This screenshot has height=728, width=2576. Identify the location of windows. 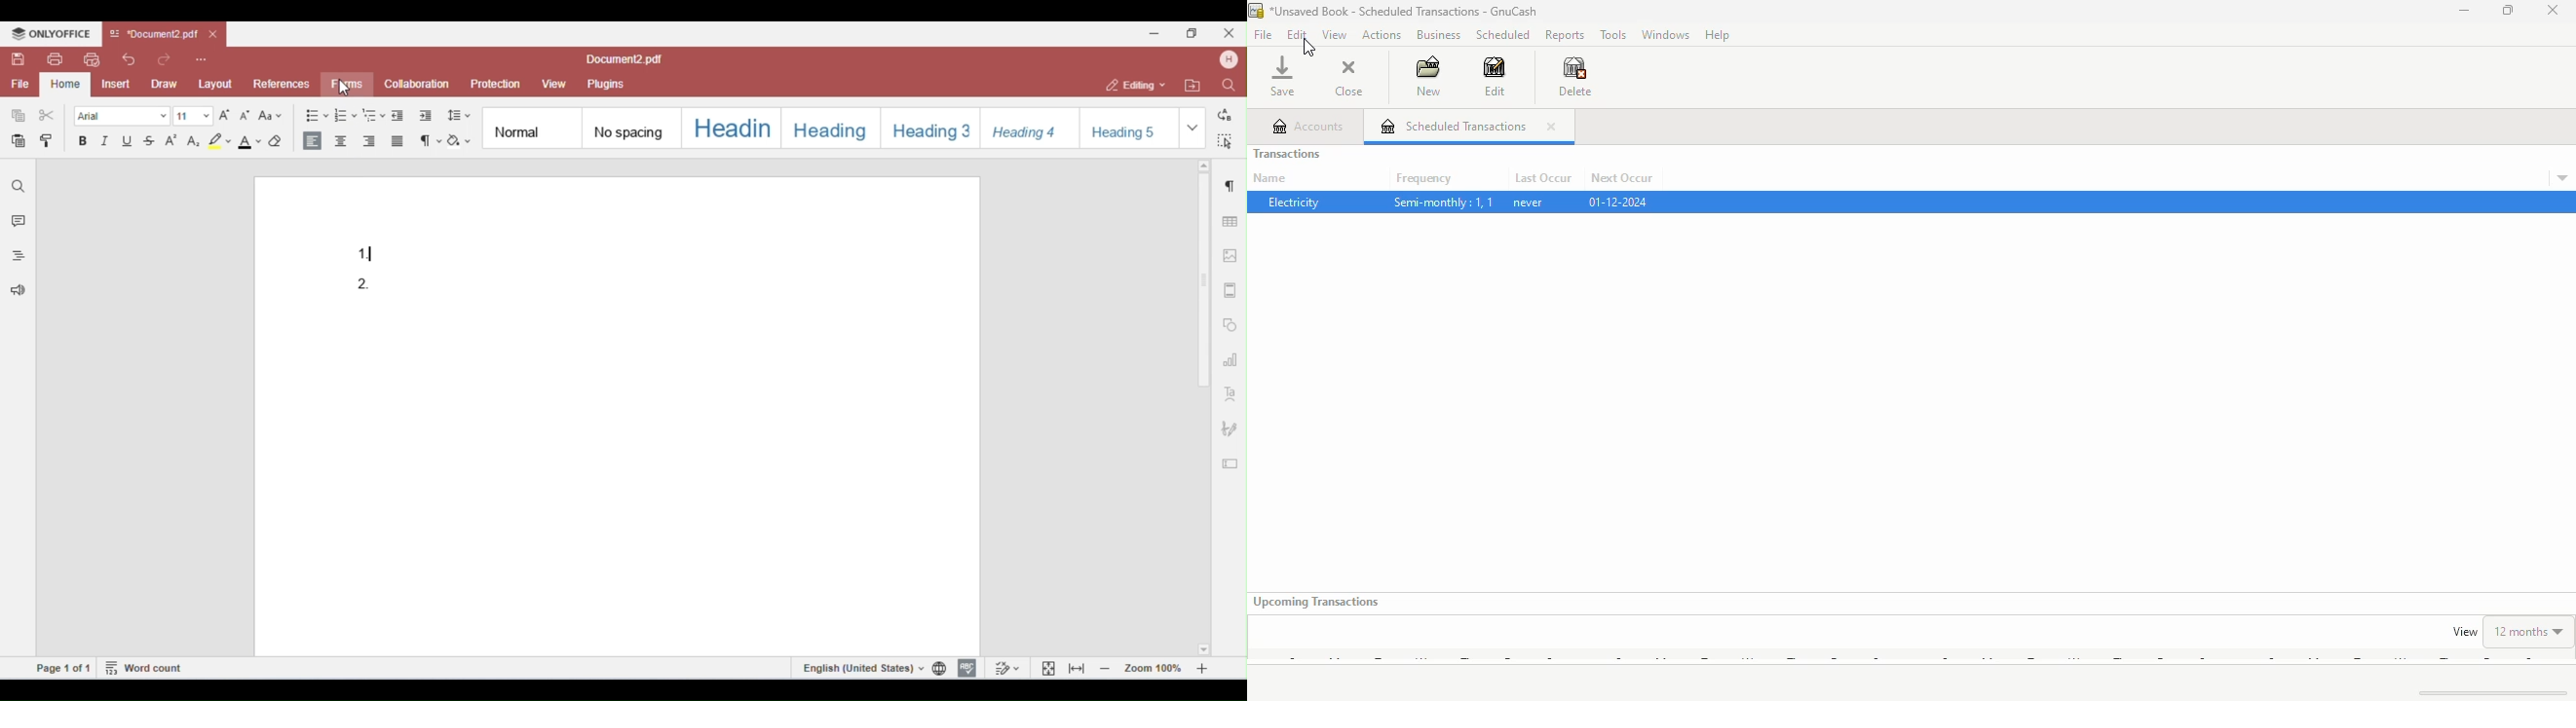
(1667, 34).